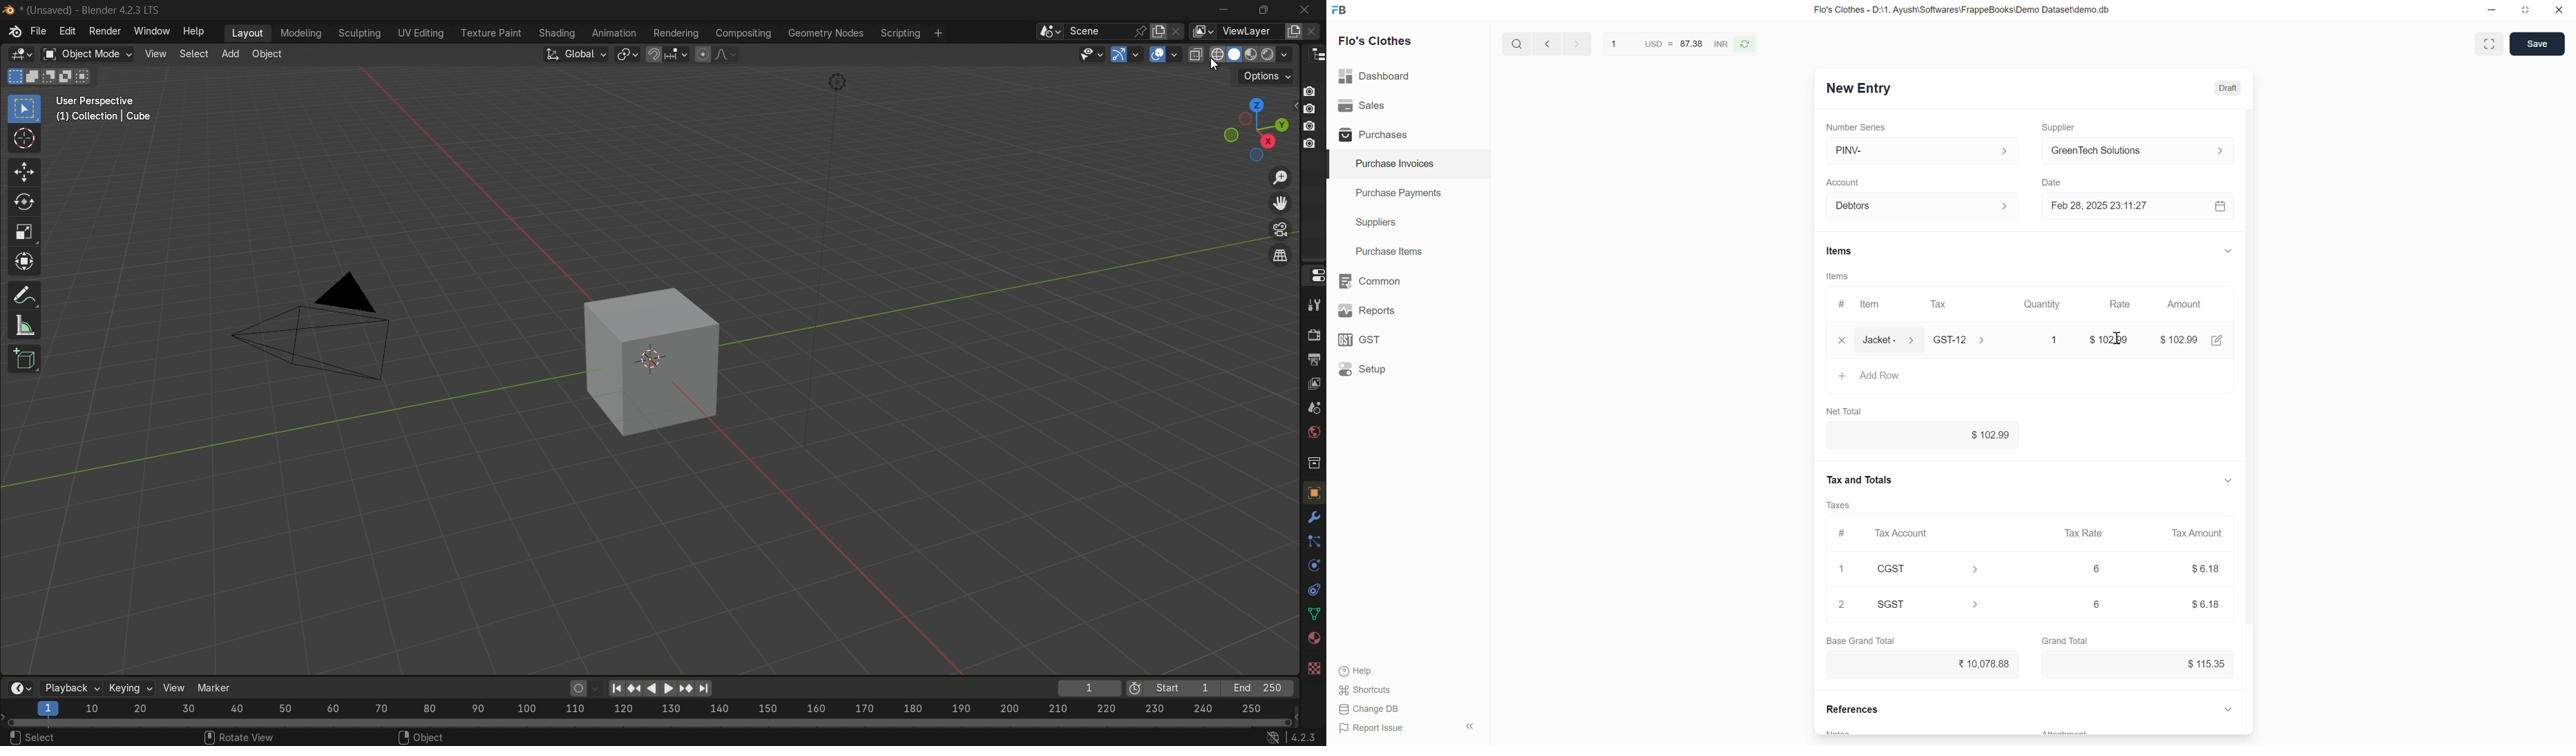 The width and height of the screenshot is (2576, 756). What do you see at coordinates (1407, 369) in the screenshot?
I see `Setup` at bounding box center [1407, 369].